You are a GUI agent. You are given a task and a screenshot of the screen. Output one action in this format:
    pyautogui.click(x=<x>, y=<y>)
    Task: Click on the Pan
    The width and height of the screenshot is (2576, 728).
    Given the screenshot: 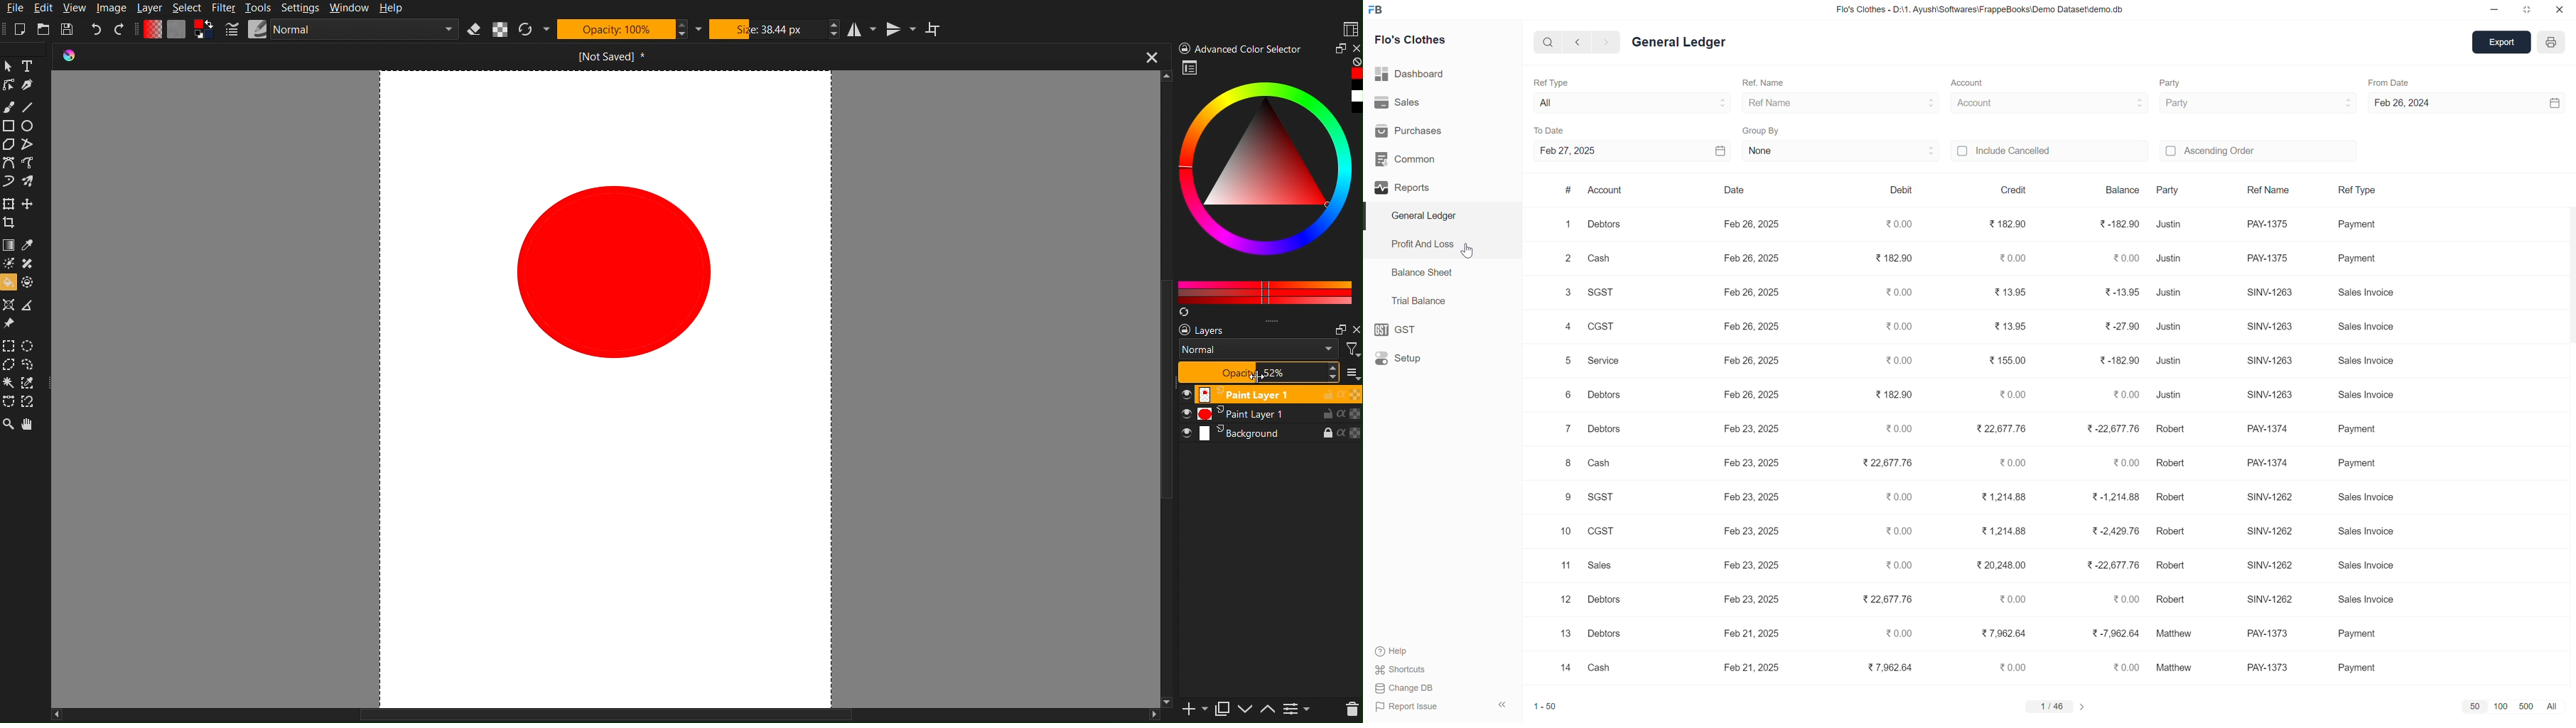 What is the action you would take?
    pyautogui.click(x=30, y=425)
    